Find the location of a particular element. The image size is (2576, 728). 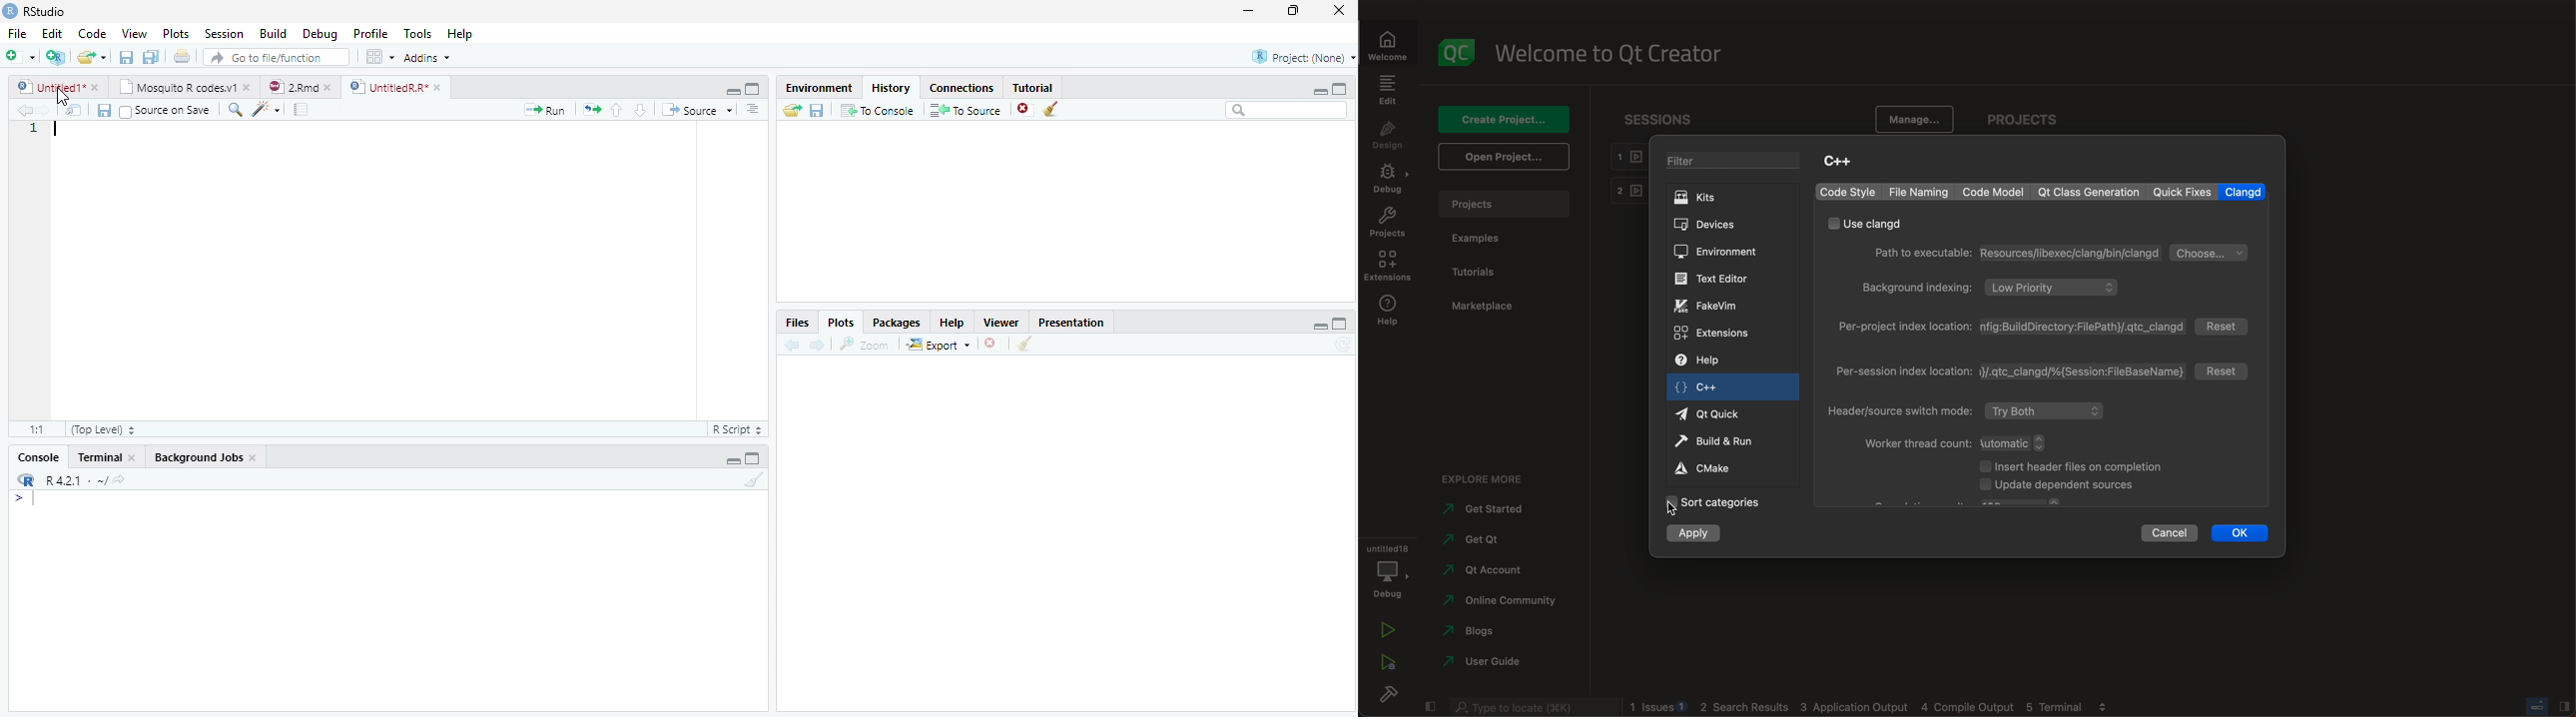

Minimize is located at coordinates (733, 460).